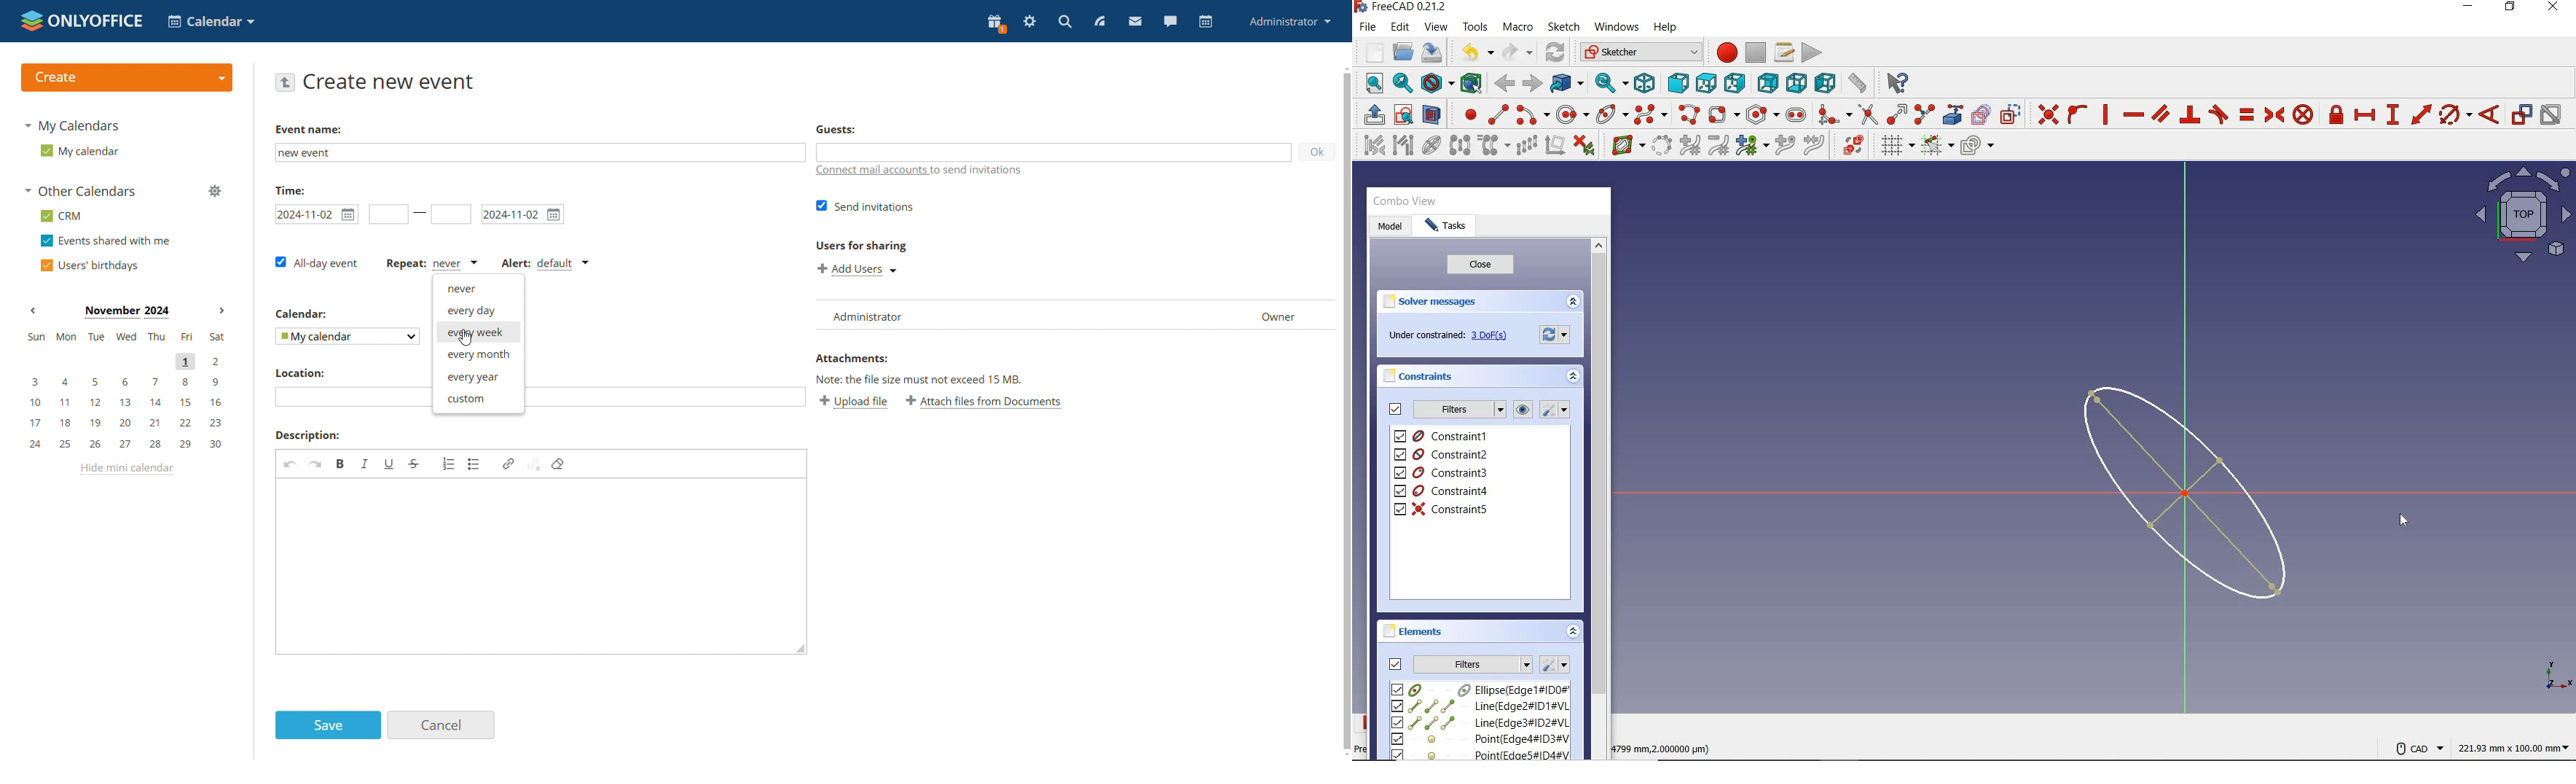 This screenshot has height=784, width=2576. I want to click on macro, so click(1519, 28).